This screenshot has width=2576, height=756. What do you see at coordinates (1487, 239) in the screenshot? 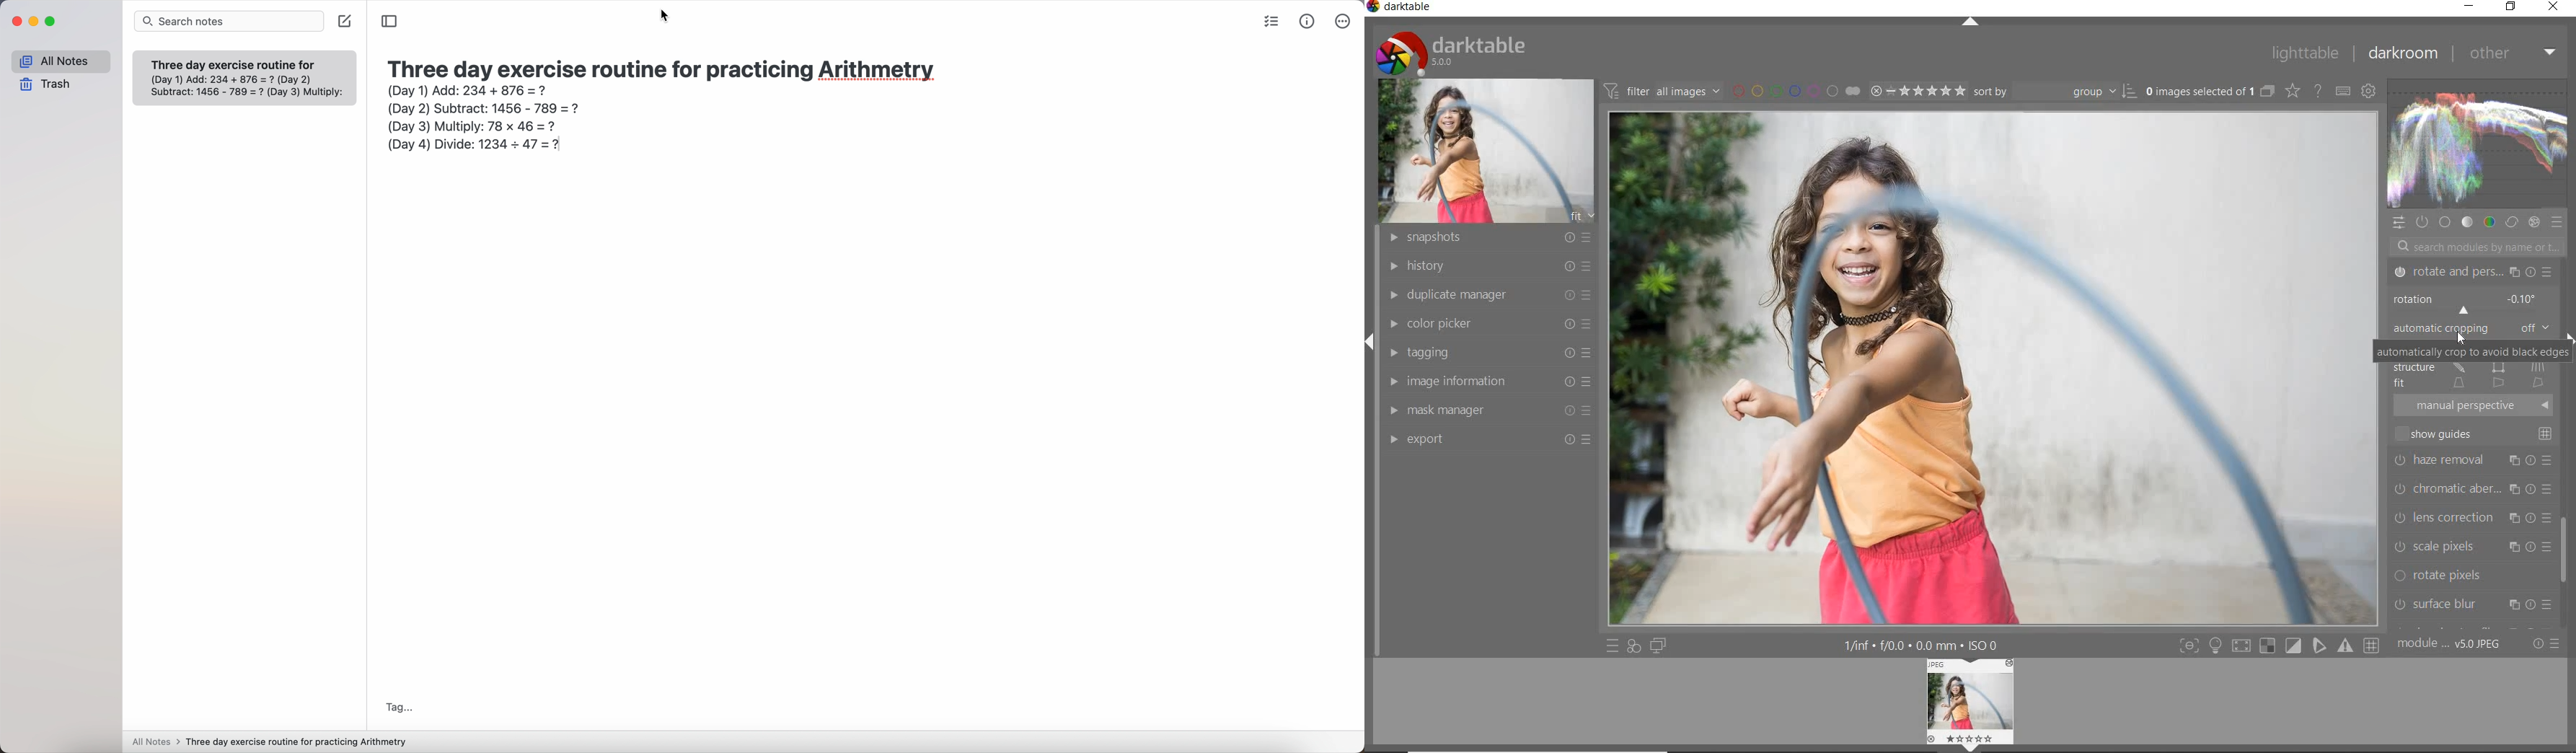
I see `snapshots` at bounding box center [1487, 239].